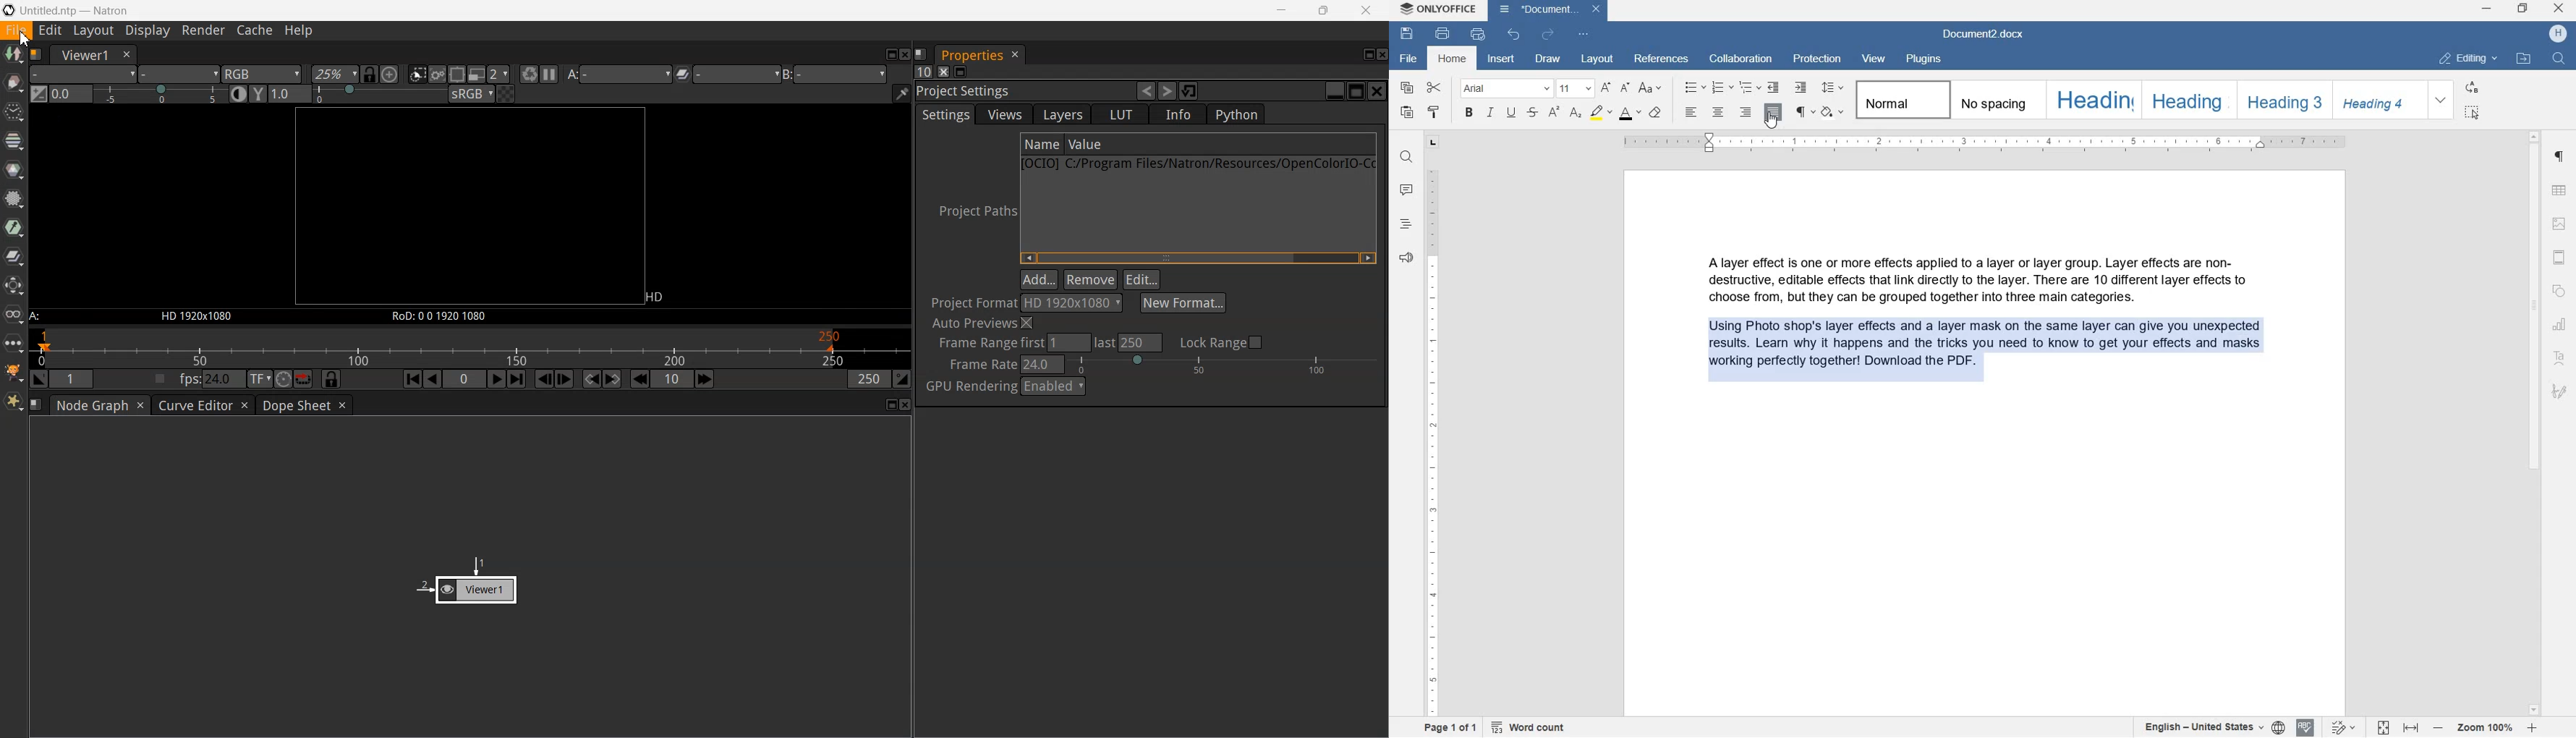  Describe the element at coordinates (1691, 113) in the screenshot. I see `LEFT ALIGNMENT` at that location.